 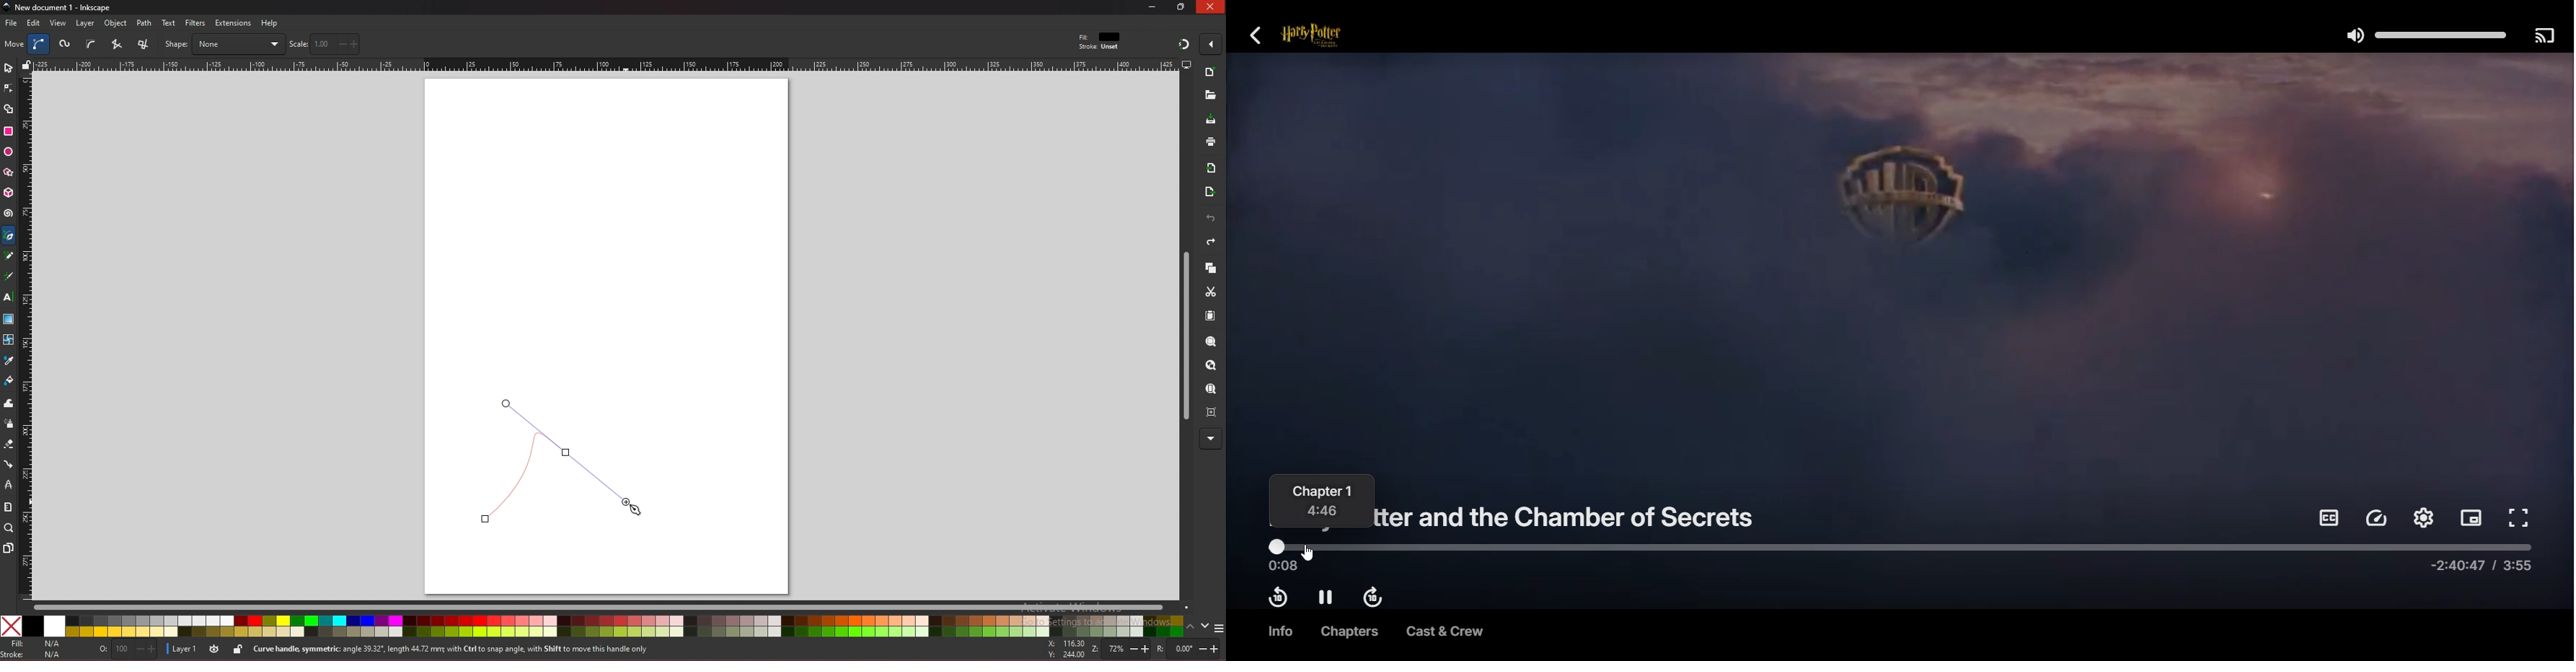 I want to click on close, so click(x=1211, y=8).